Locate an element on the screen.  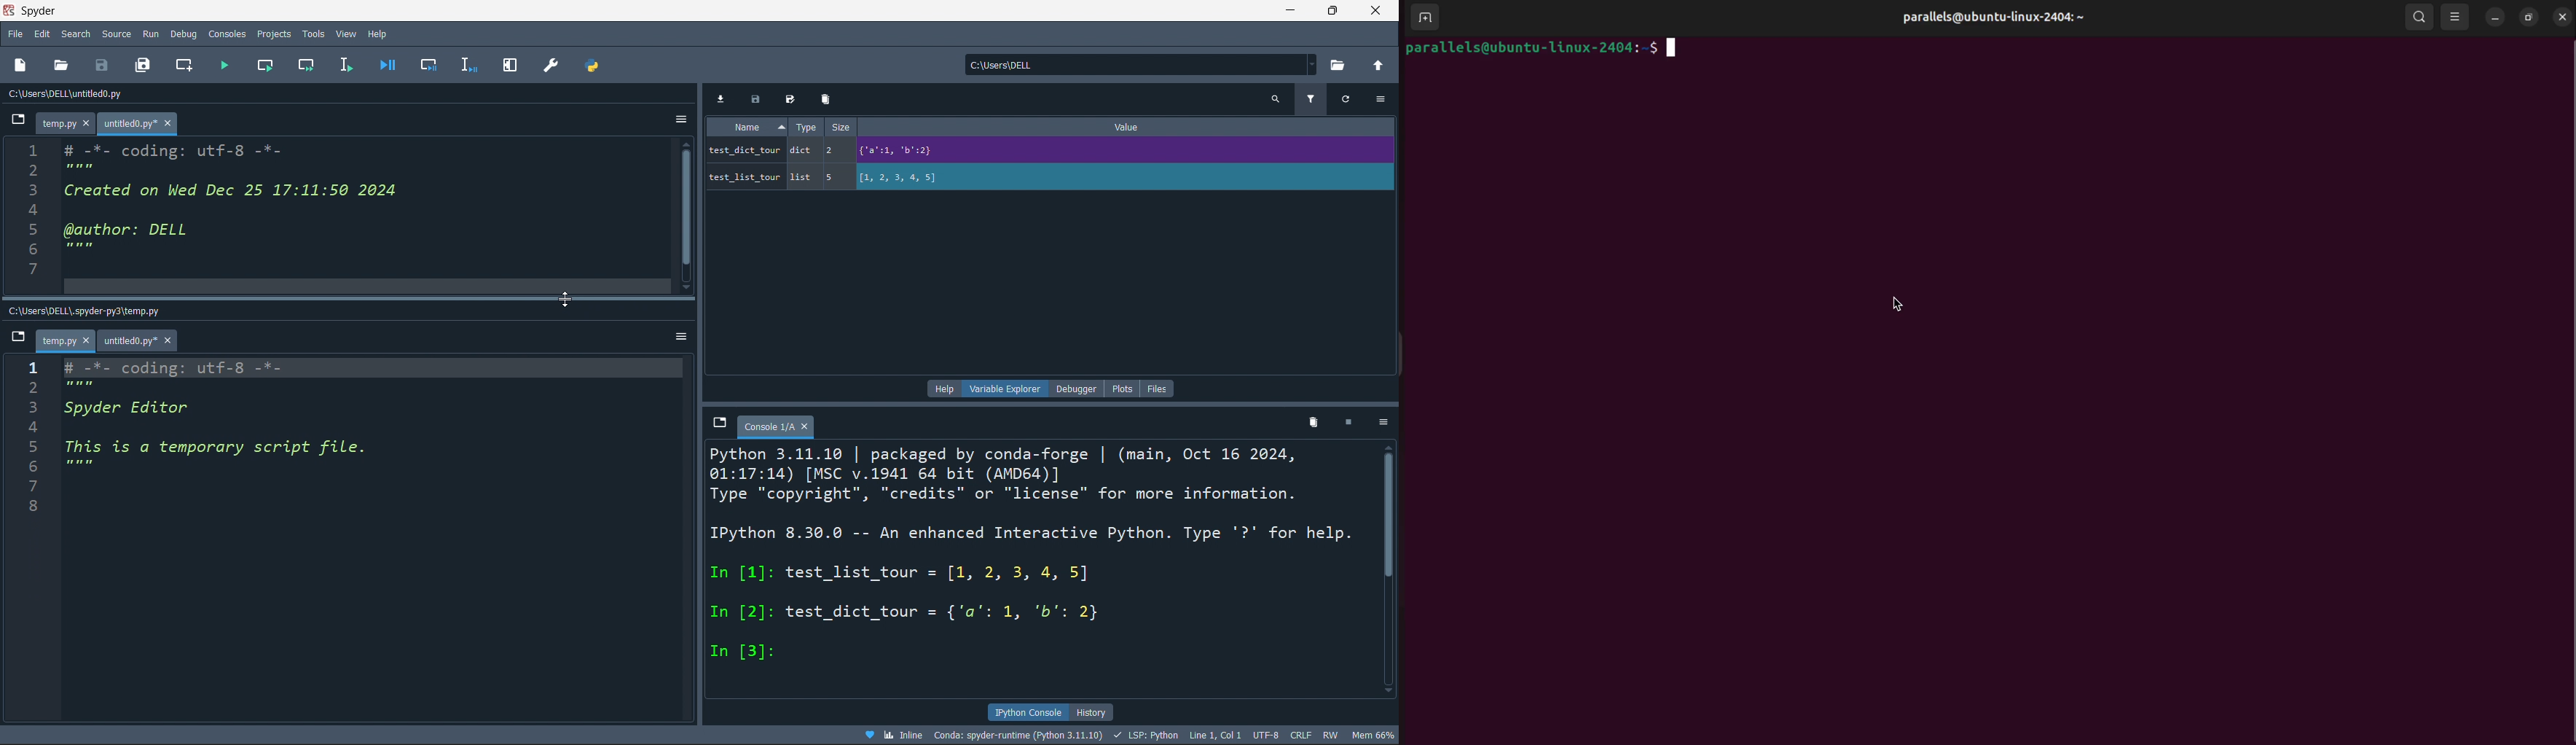
run cell and move is located at coordinates (307, 66).